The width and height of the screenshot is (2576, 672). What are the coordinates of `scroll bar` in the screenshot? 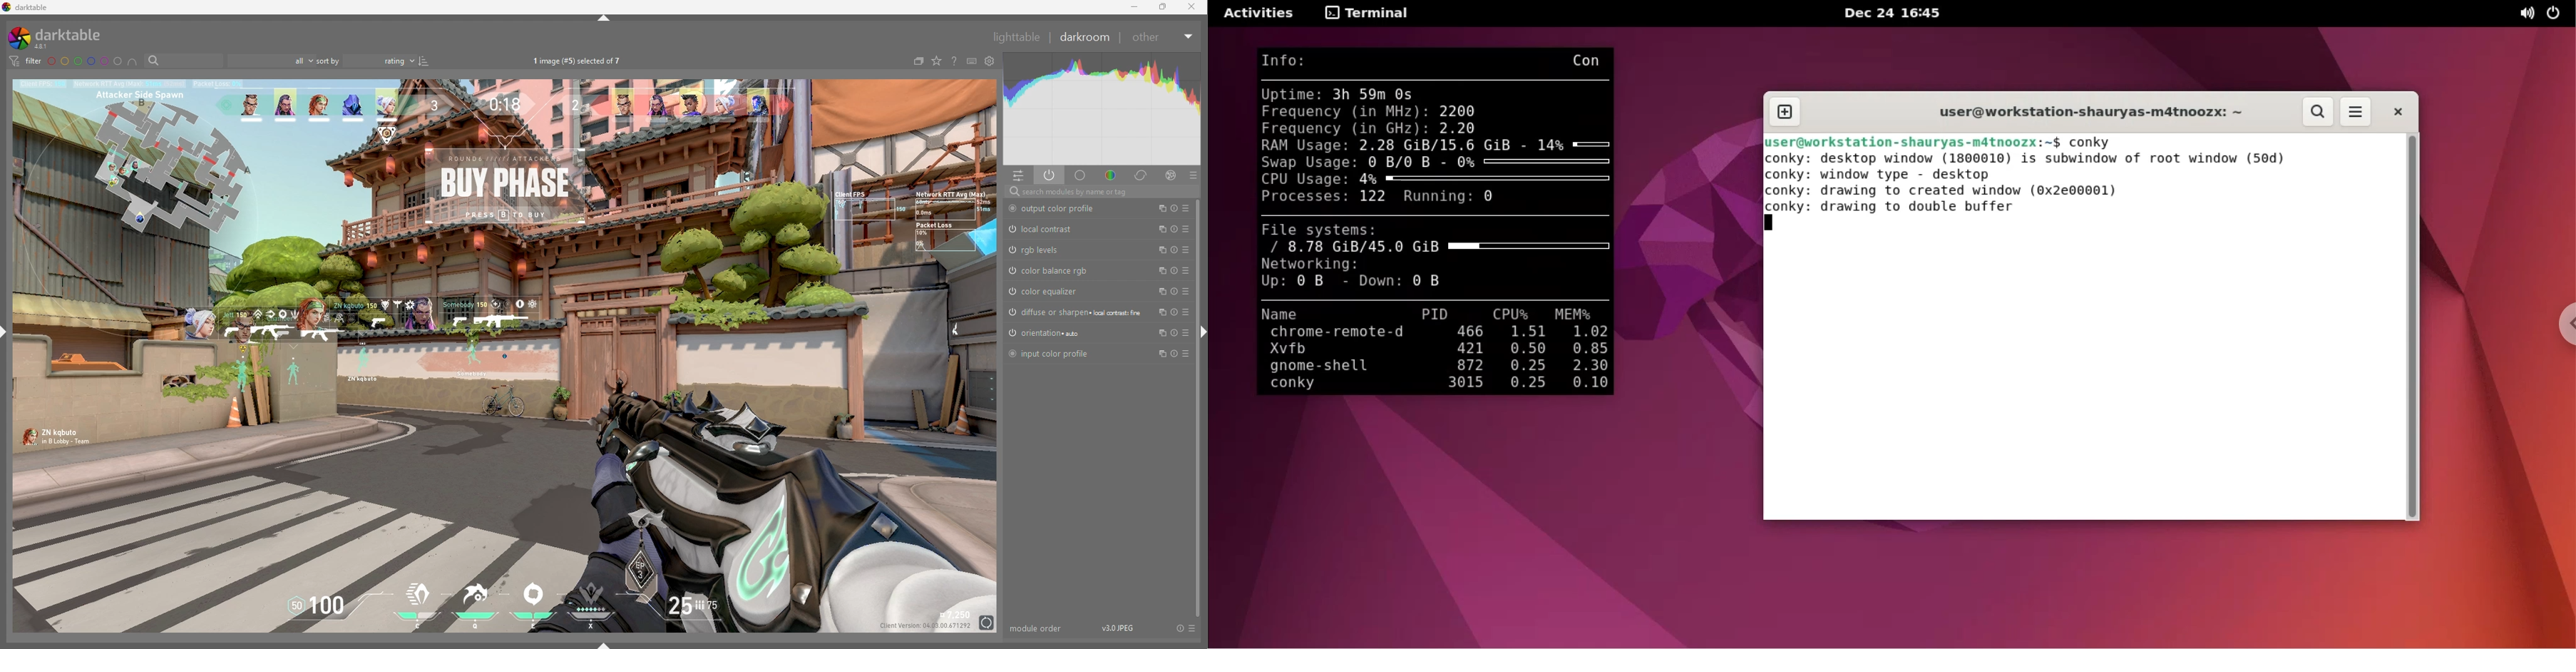 It's located at (1198, 407).